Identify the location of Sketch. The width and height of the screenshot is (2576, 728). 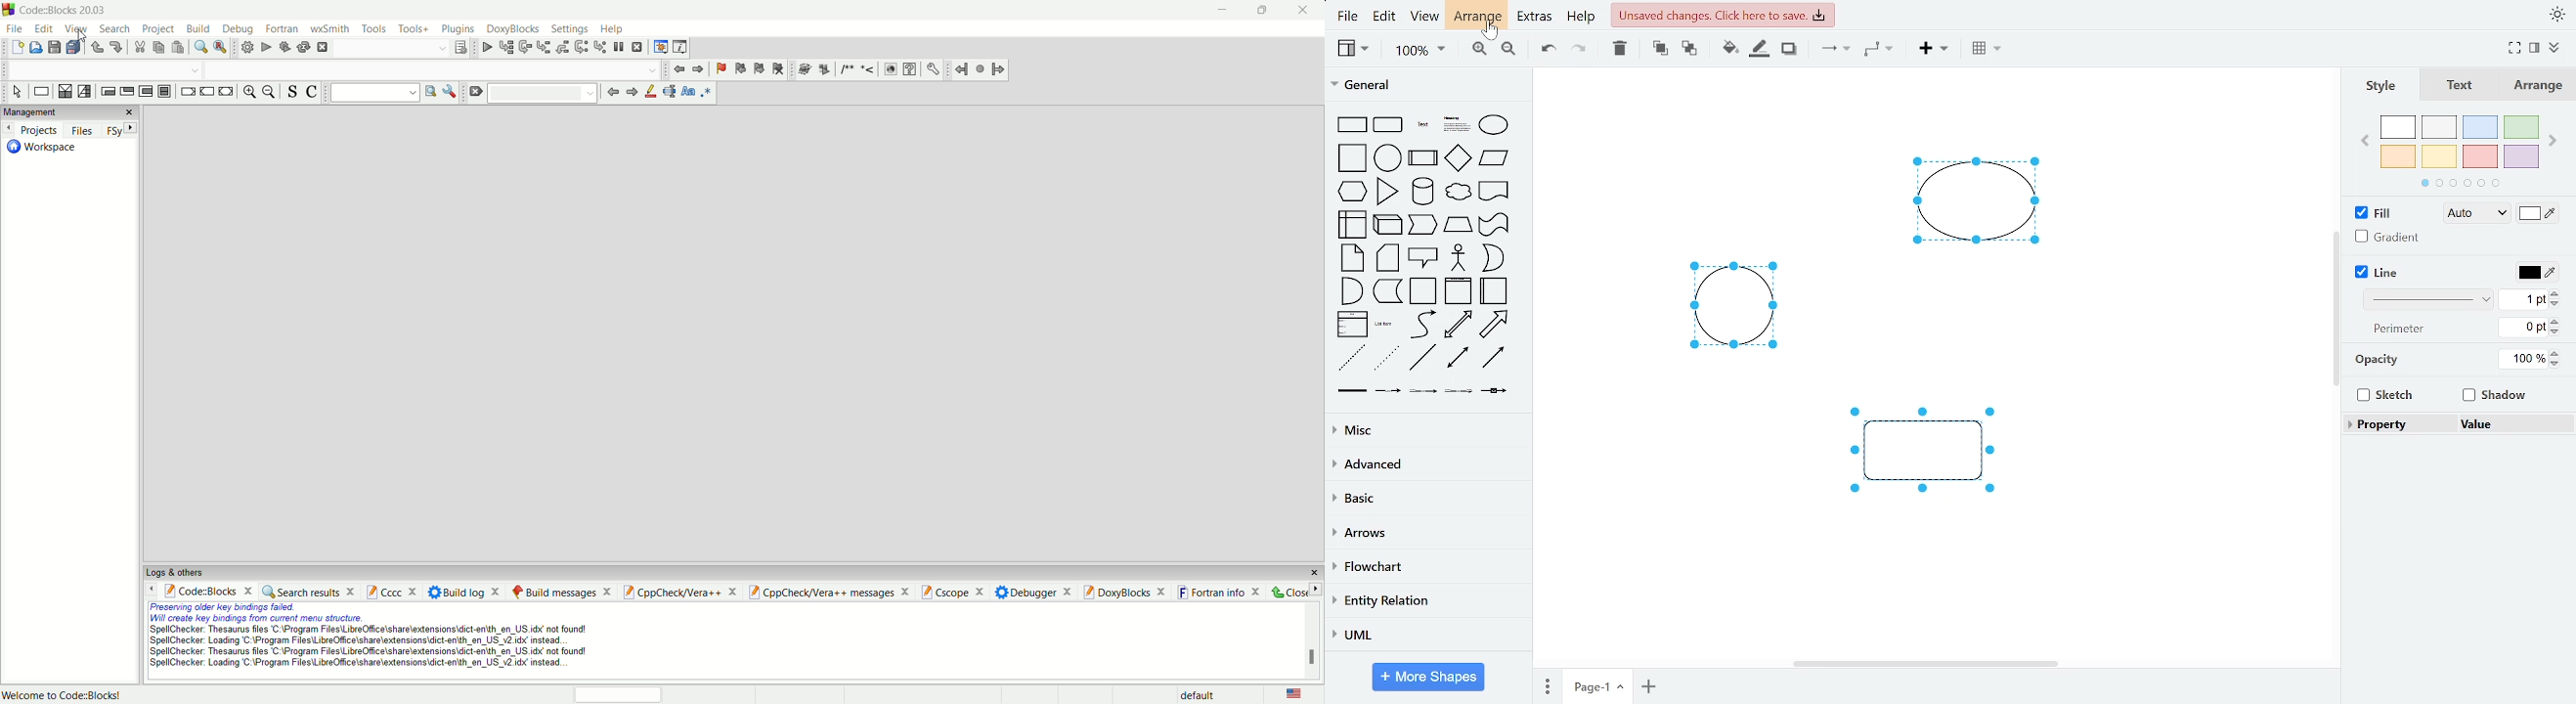
(2387, 395).